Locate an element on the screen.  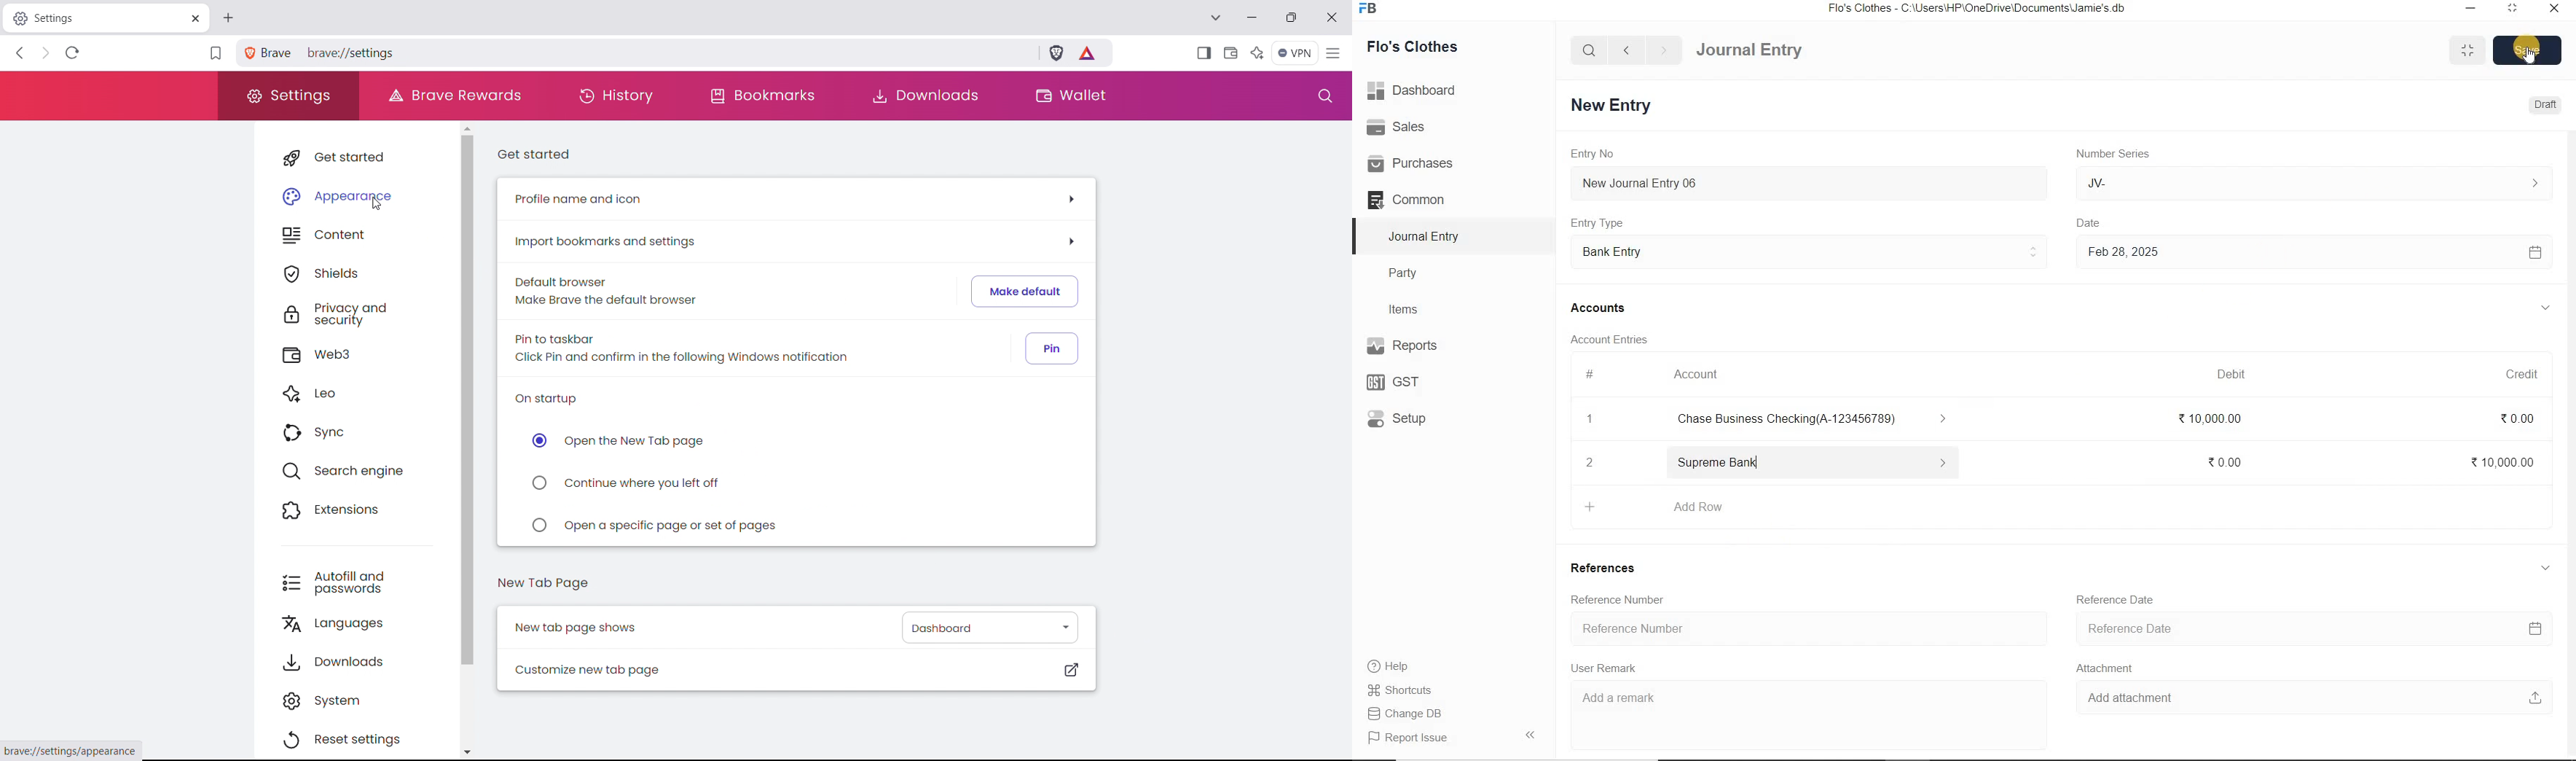
forward is located at coordinates (1665, 50).